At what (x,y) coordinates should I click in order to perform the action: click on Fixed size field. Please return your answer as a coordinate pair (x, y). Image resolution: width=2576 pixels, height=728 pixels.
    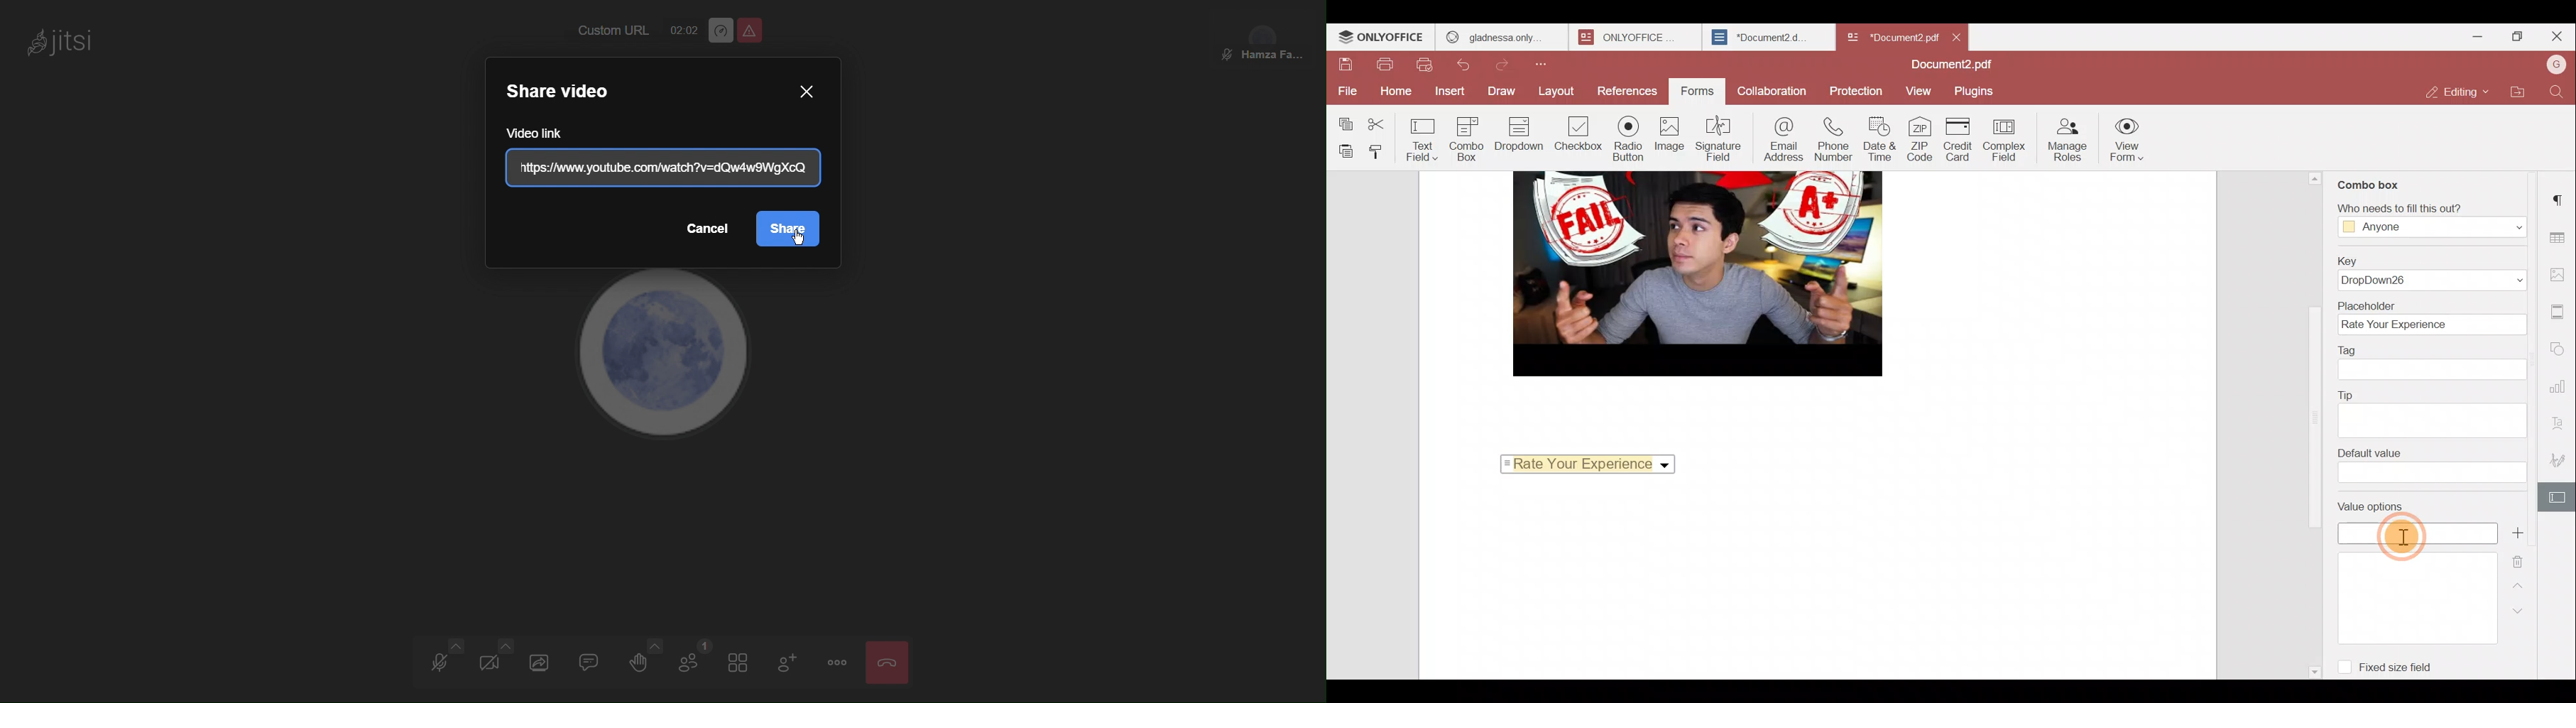
    Looking at the image, I should click on (2387, 663).